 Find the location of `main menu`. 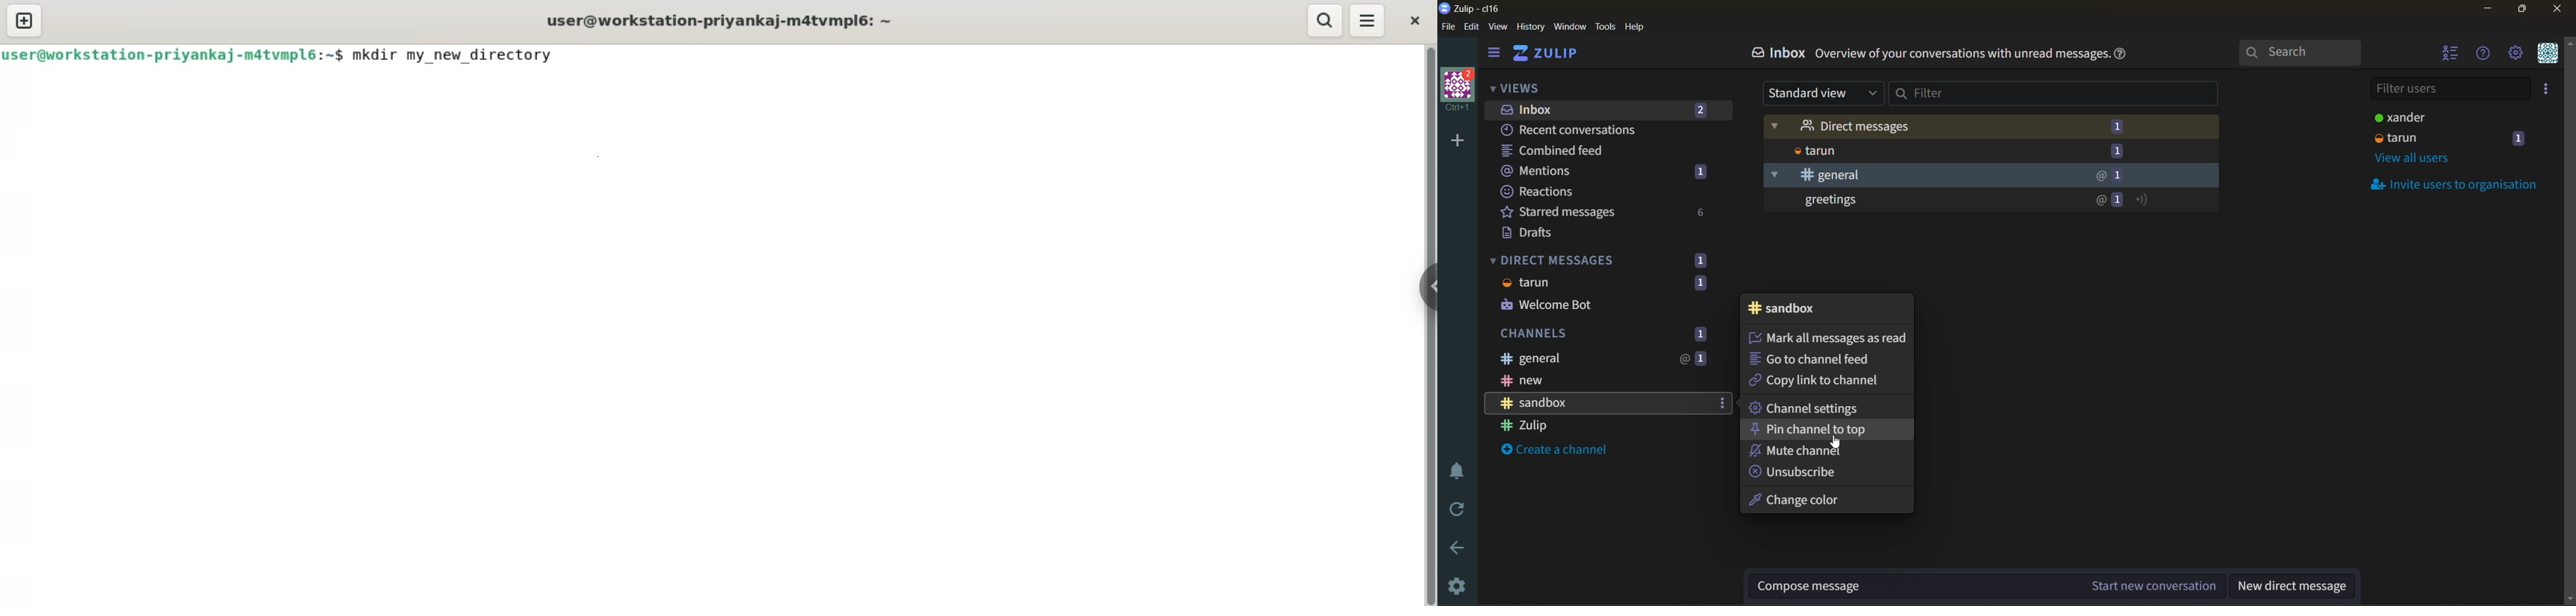

main menu is located at coordinates (2514, 54).